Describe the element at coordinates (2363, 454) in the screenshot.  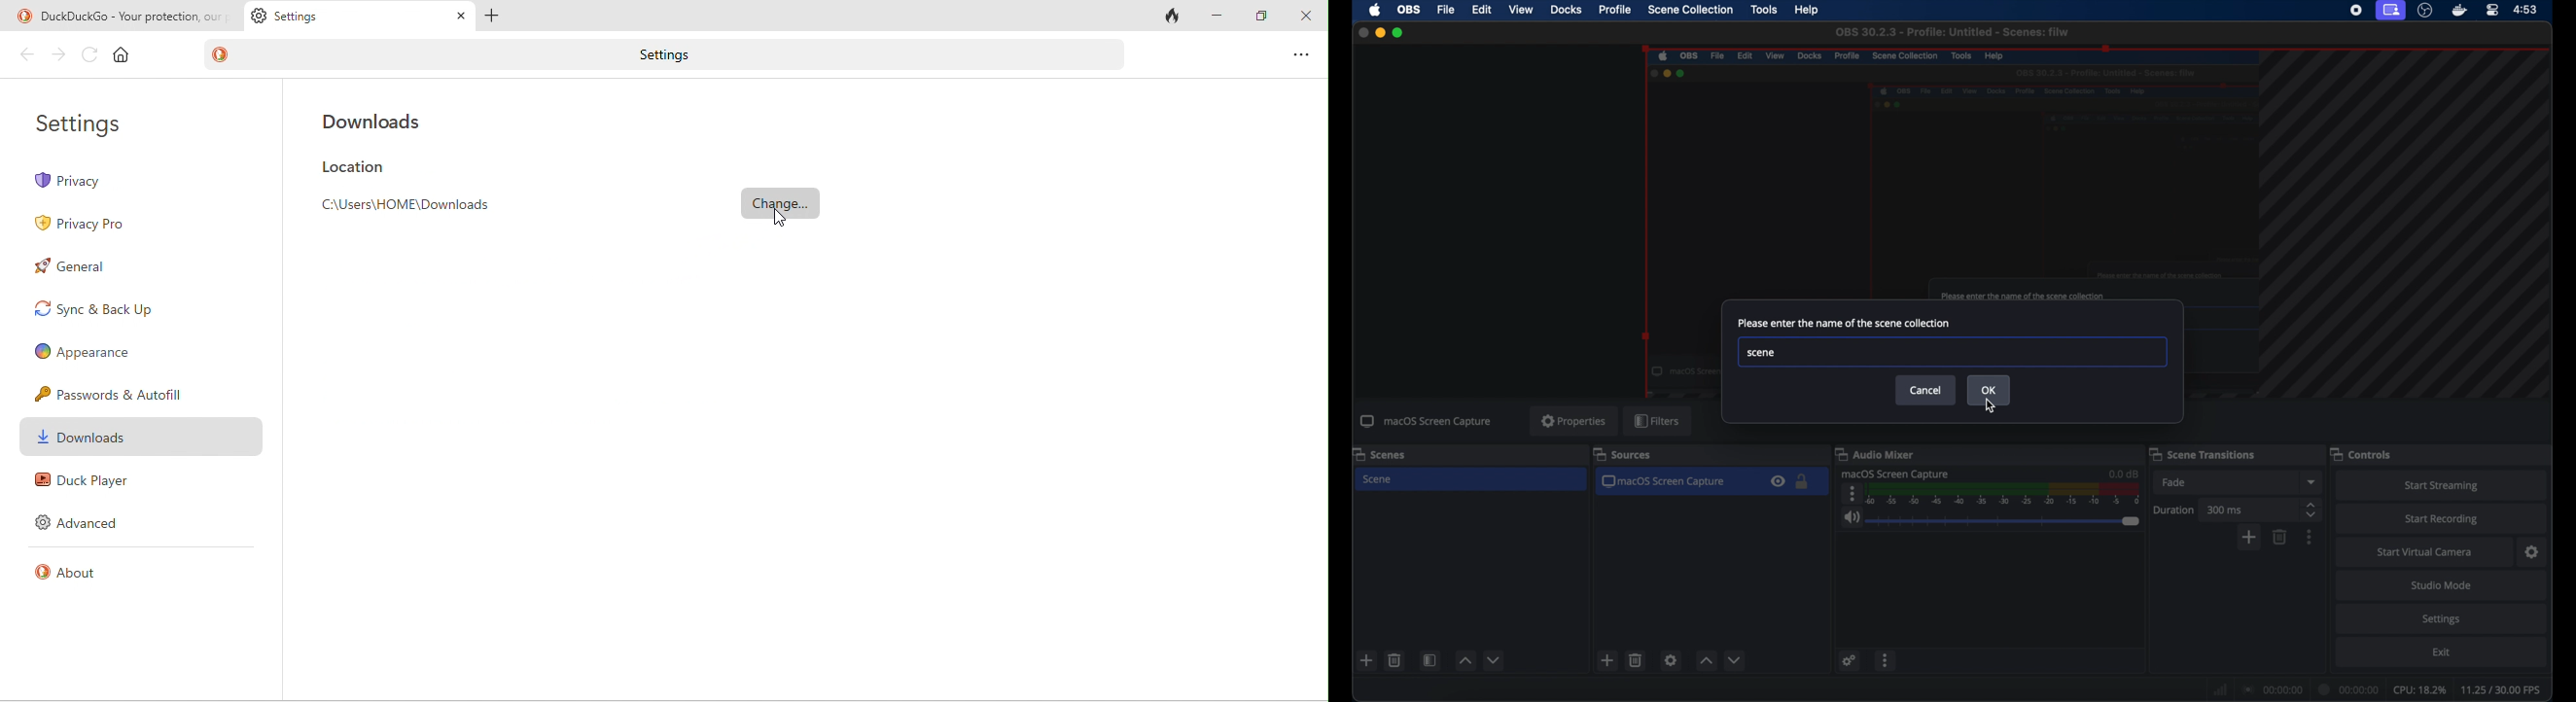
I see `controls` at that location.